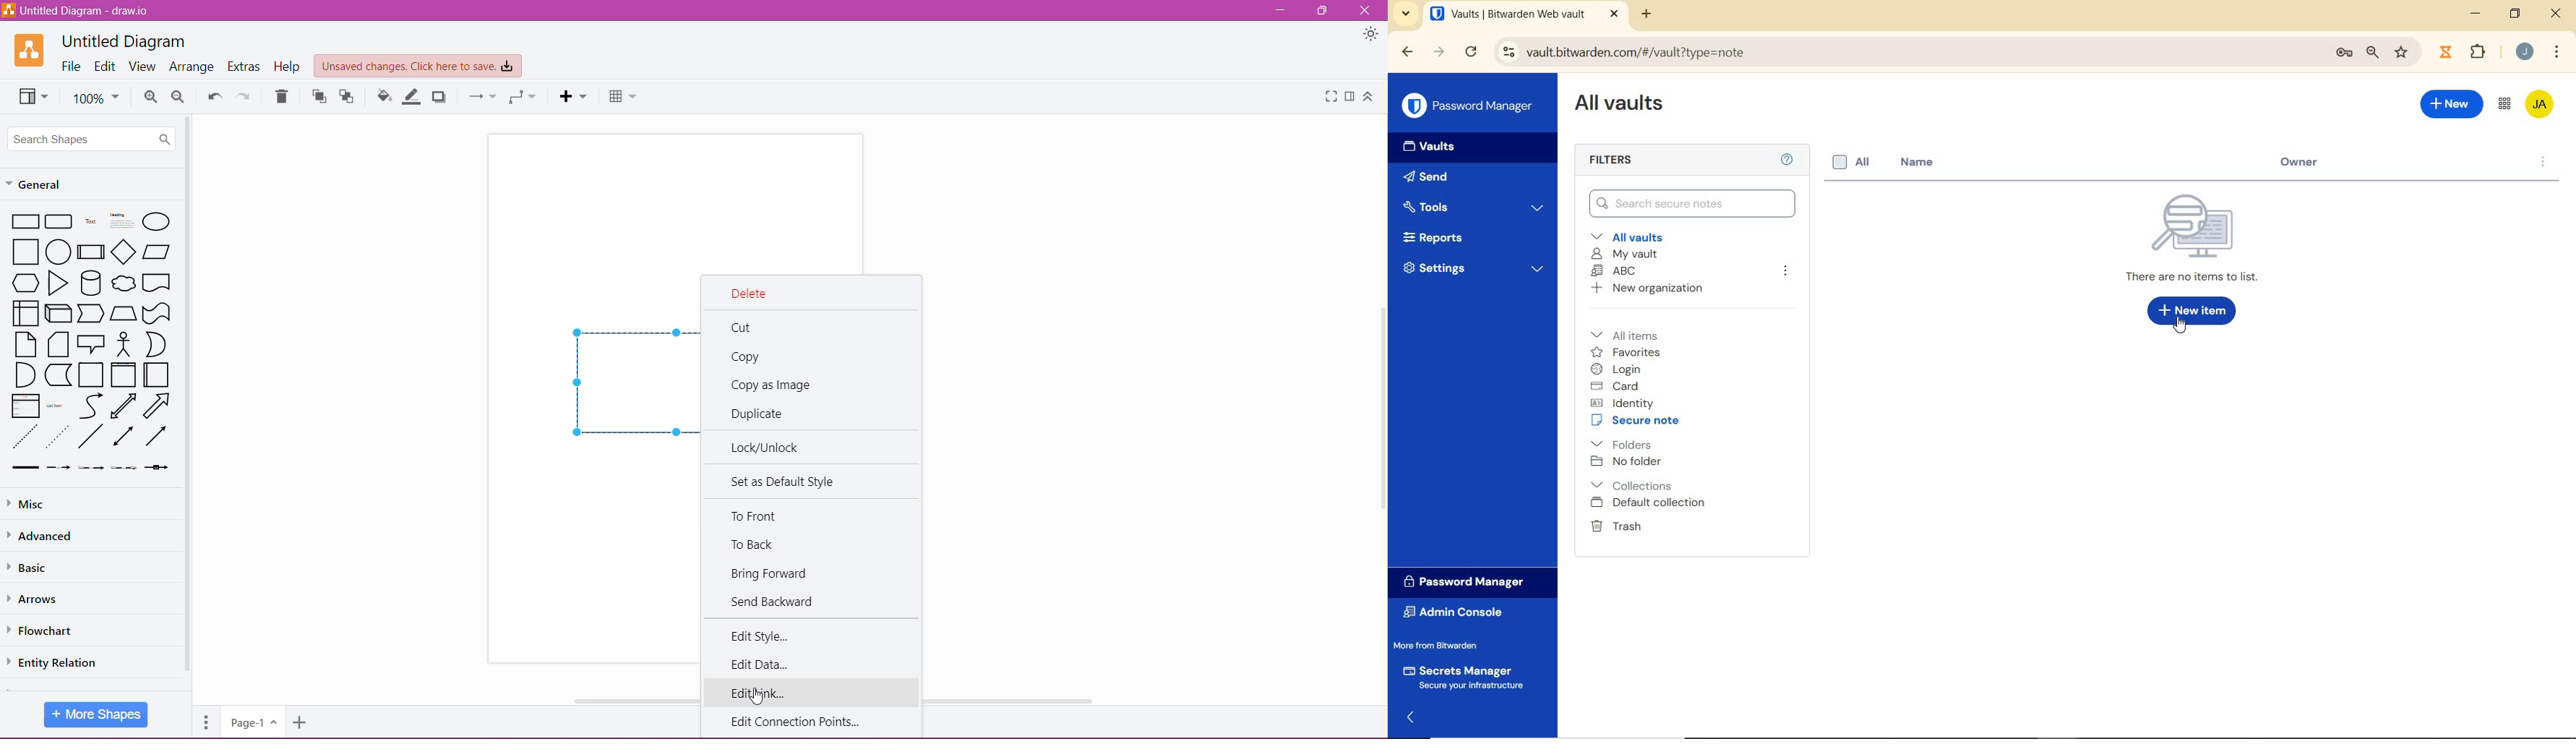 The image size is (2576, 756). Describe the element at coordinates (482, 97) in the screenshot. I see `Connection` at that location.